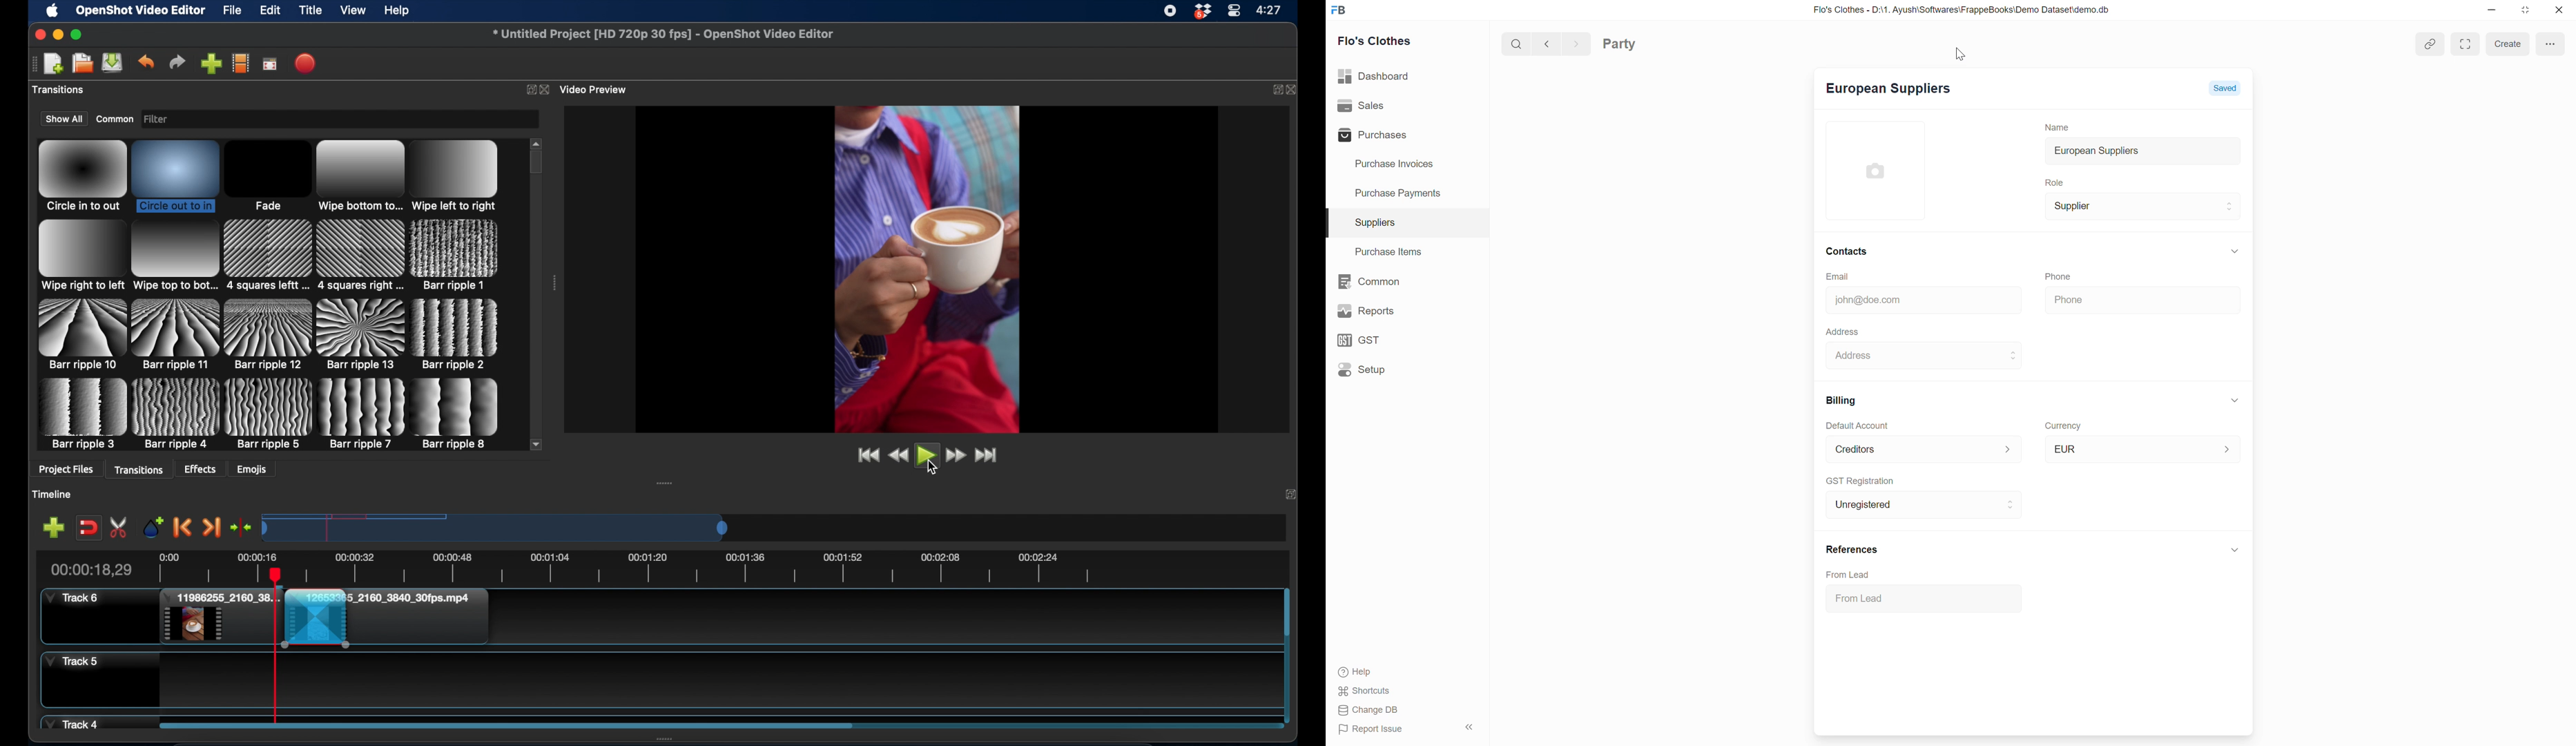 The image size is (2576, 756). I want to click on video preview, so click(927, 268).